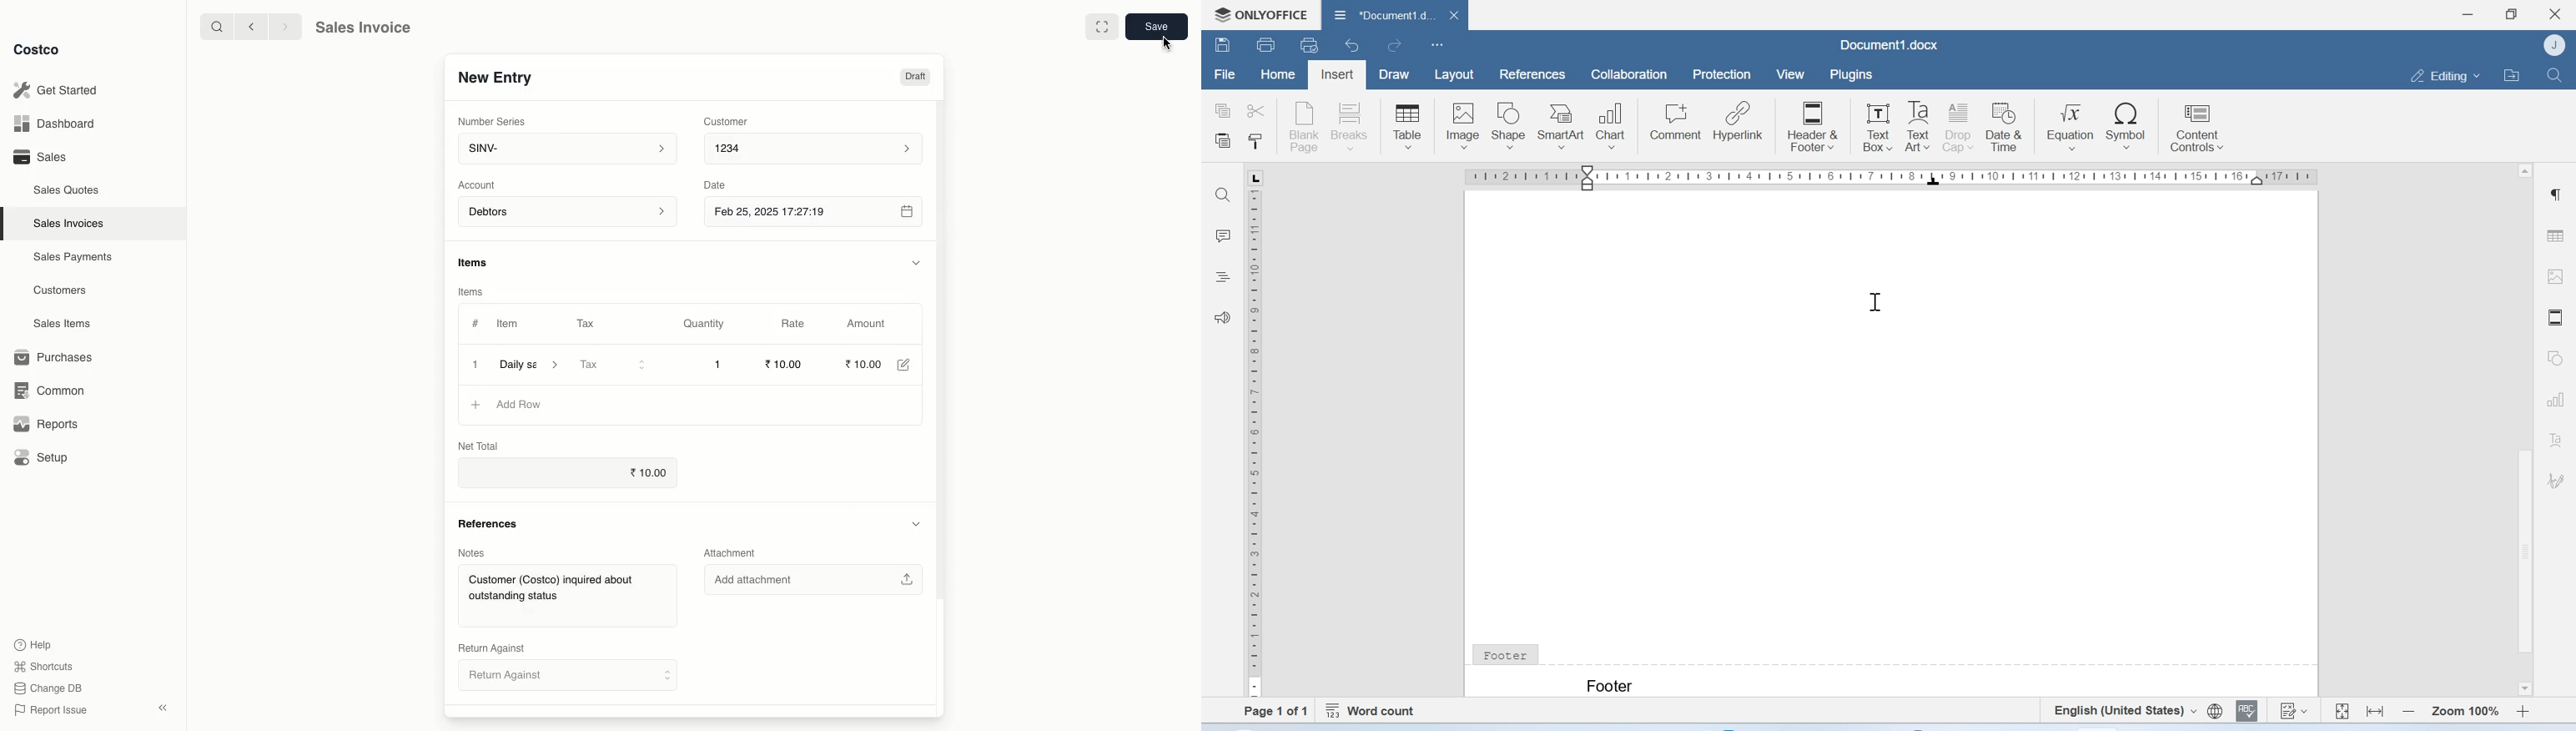 The width and height of the screenshot is (2576, 756). What do you see at coordinates (1257, 440) in the screenshot?
I see `Scale` at bounding box center [1257, 440].